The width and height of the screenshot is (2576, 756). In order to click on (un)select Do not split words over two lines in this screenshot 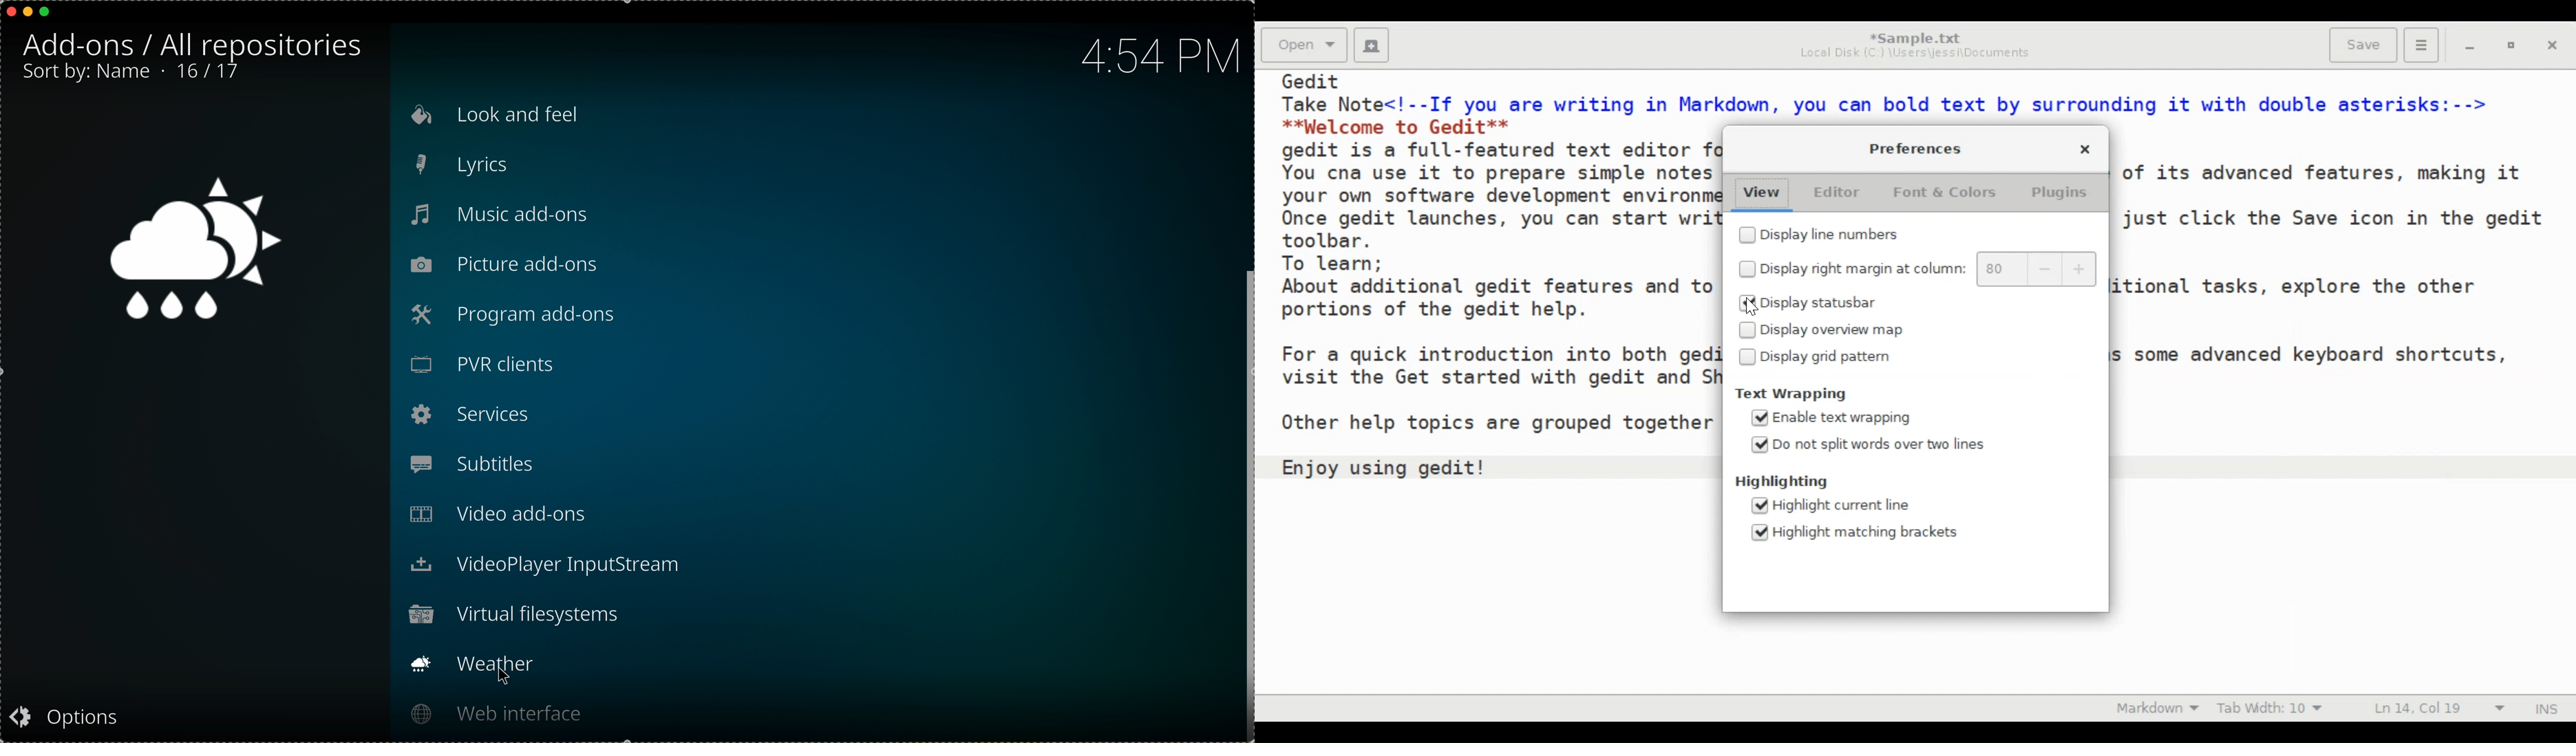, I will do `click(1869, 444)`.